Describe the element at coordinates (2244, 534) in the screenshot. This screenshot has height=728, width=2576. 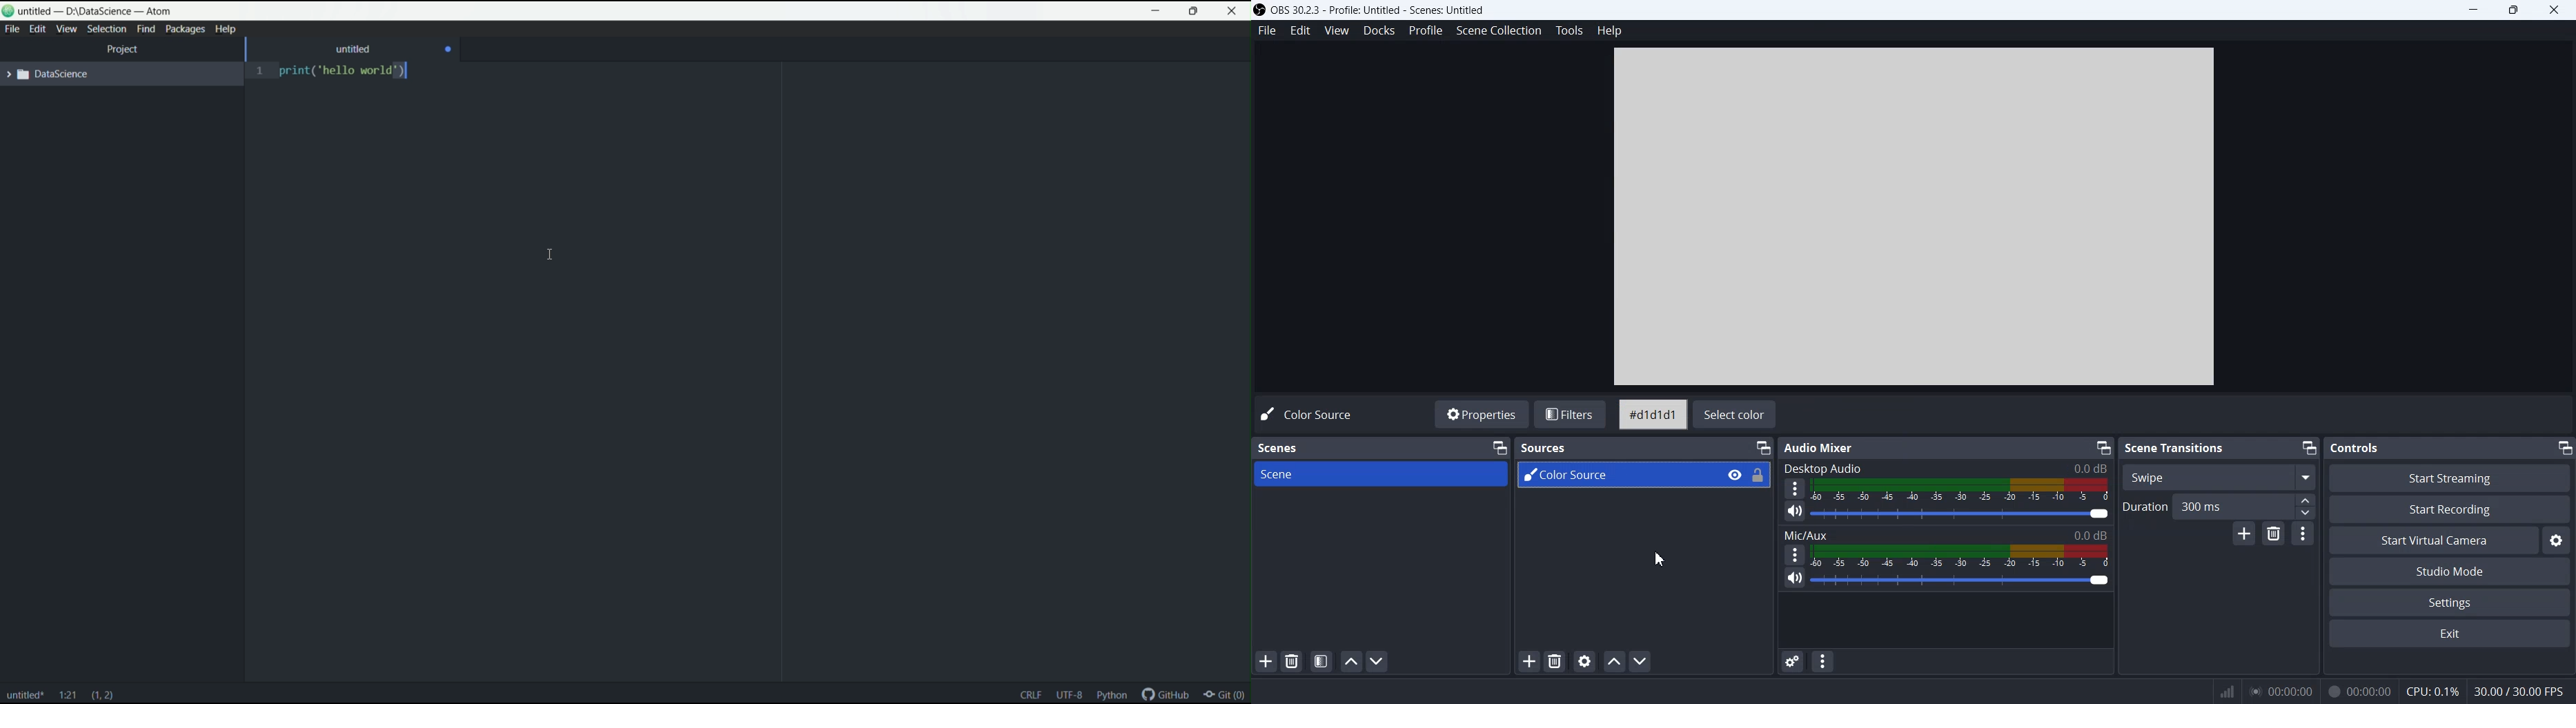
I see `Add configurable transition` at that location.